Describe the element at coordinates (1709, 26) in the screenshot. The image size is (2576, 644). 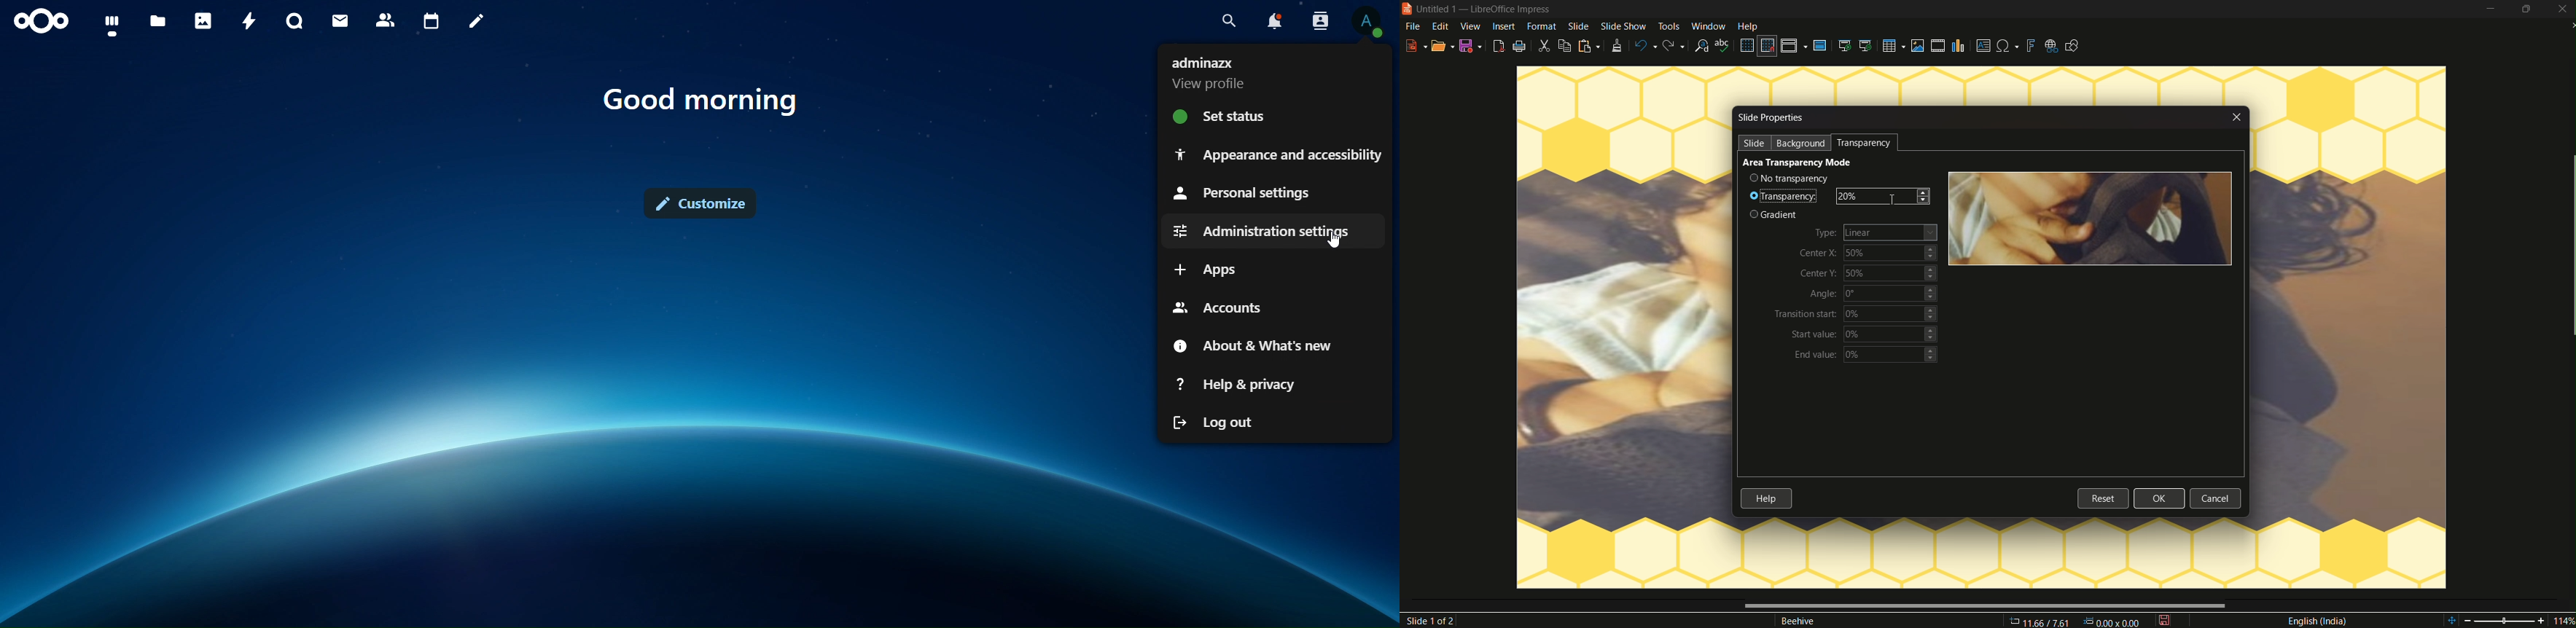
I see `window` at that location.